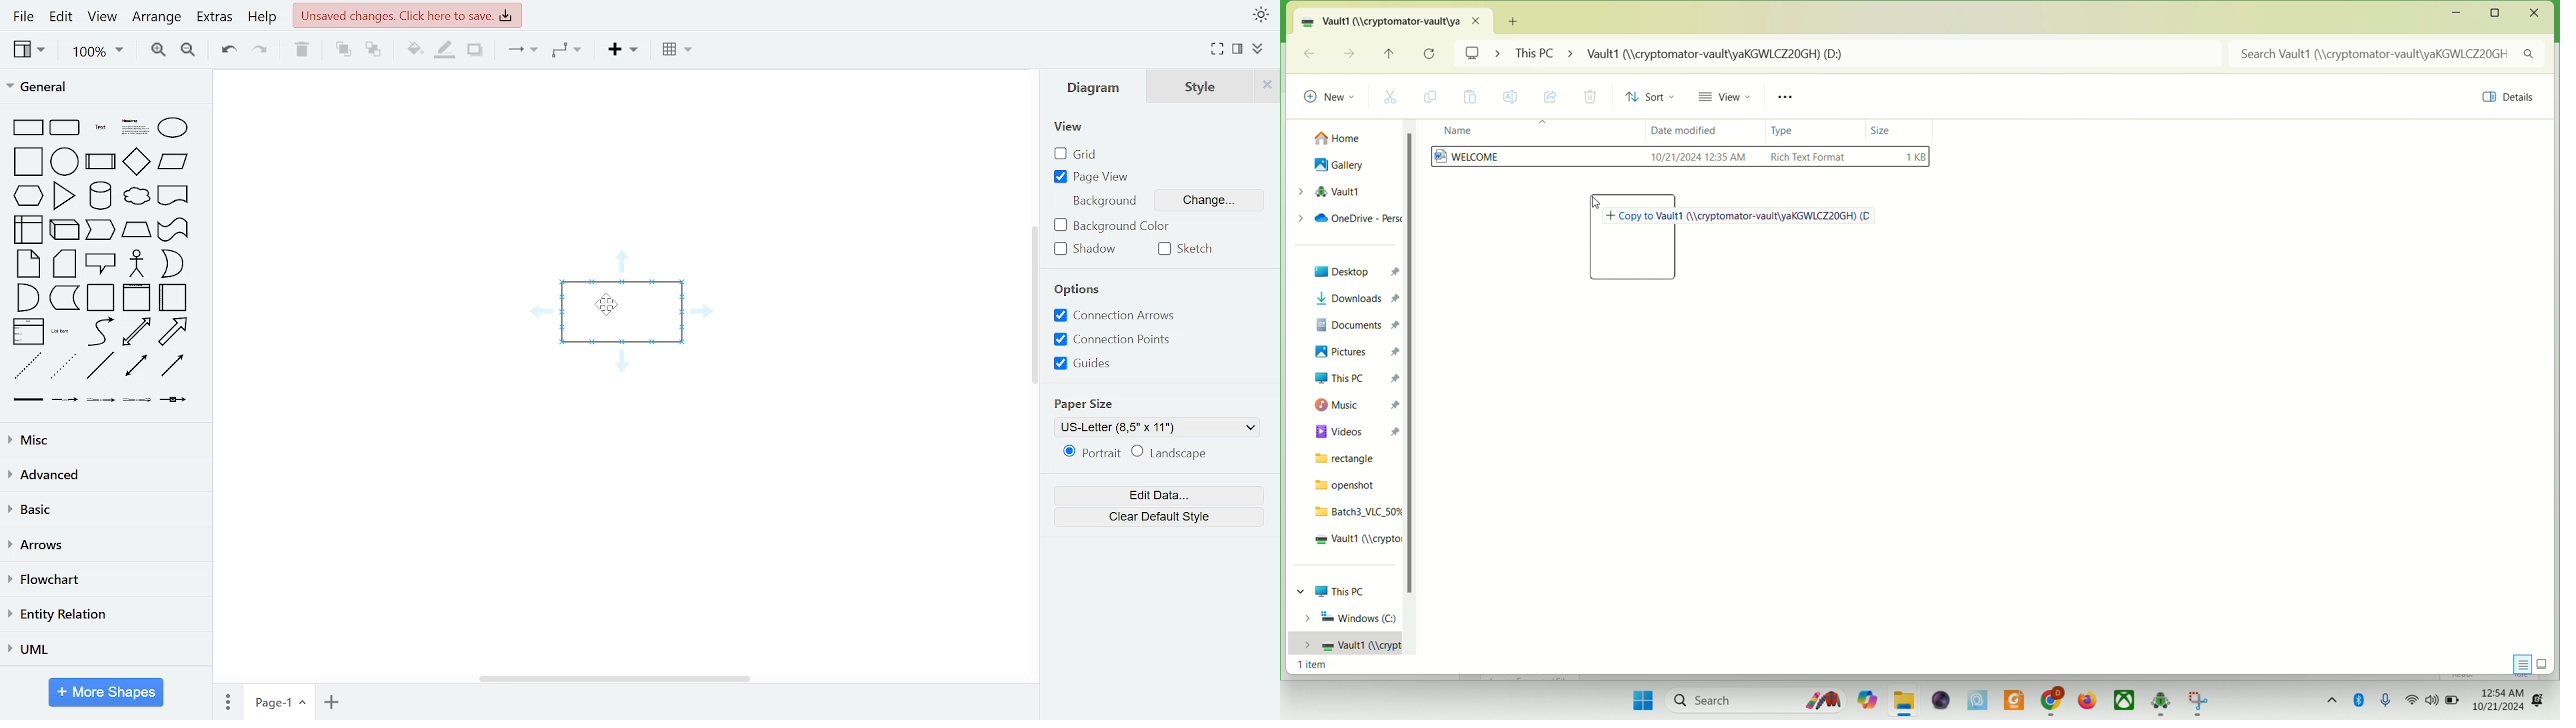 The height and width of the screenshot is (728, 2576). I want to click on fill color, so click(413, 49).